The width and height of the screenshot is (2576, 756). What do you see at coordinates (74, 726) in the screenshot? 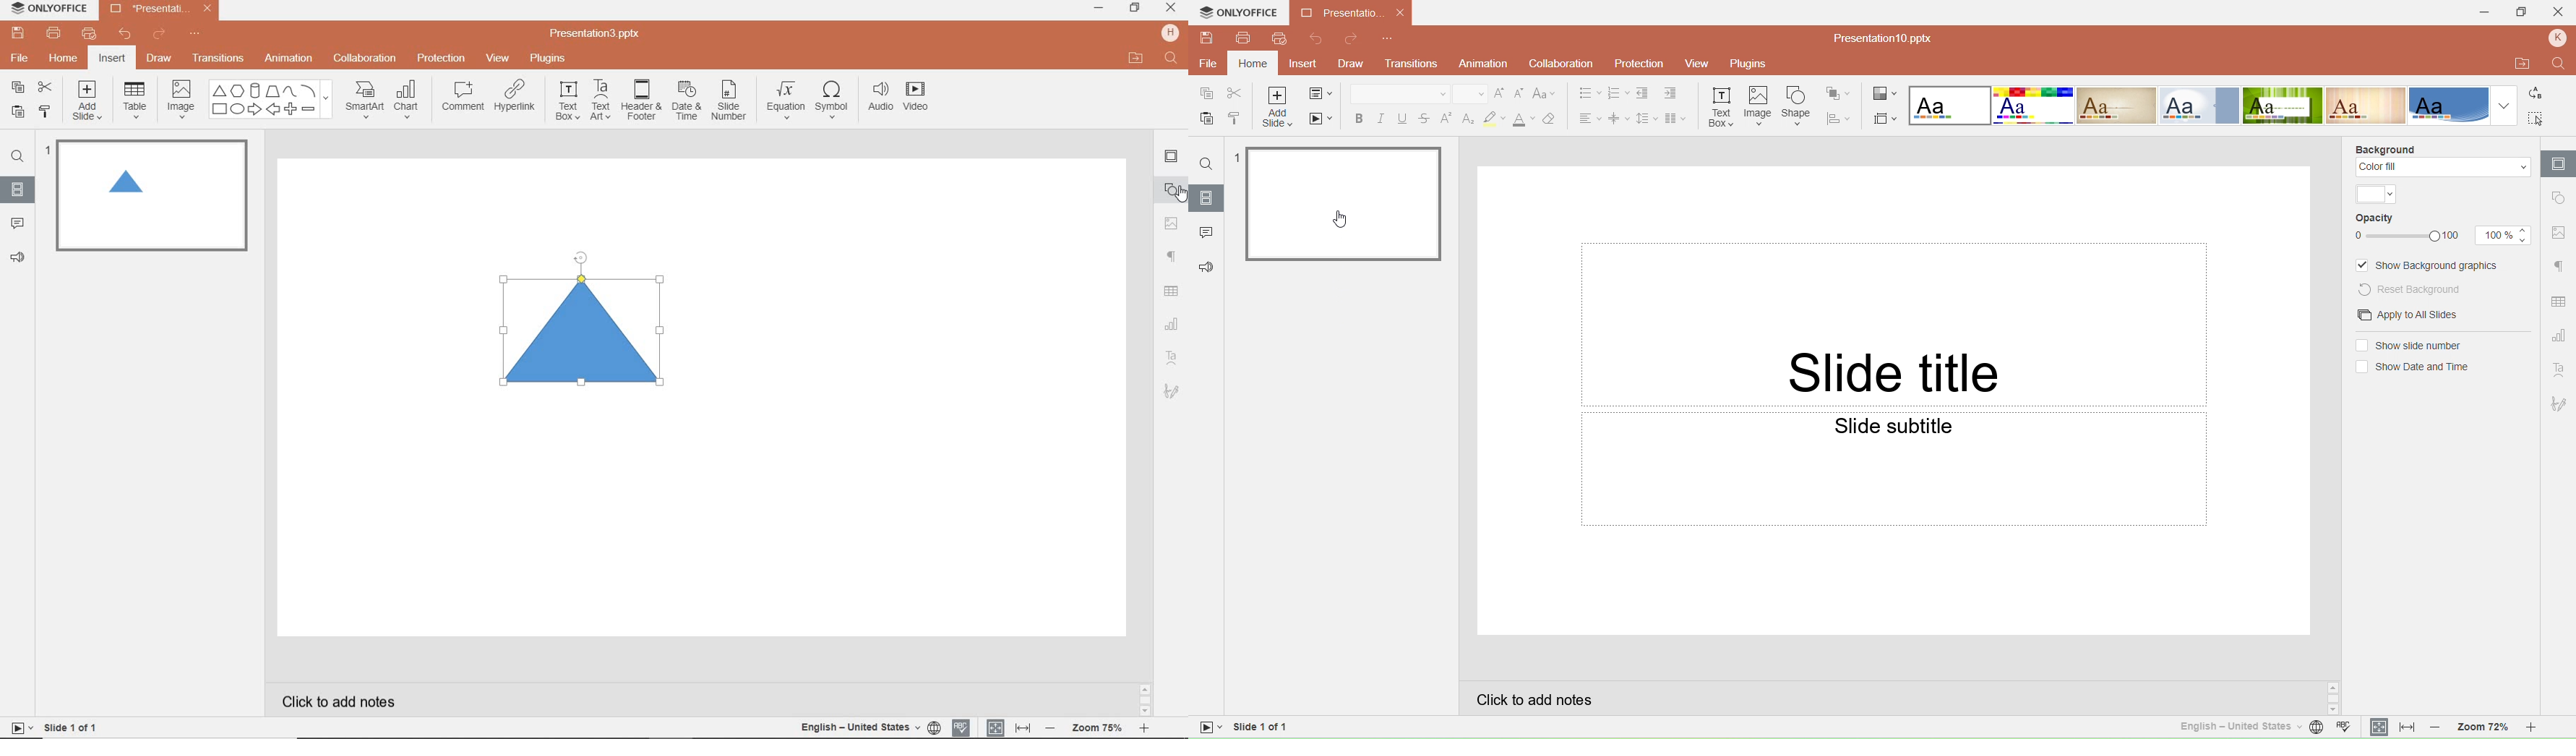
I see `SLIDE 1 OF 1` at bounding box center [74, 726].